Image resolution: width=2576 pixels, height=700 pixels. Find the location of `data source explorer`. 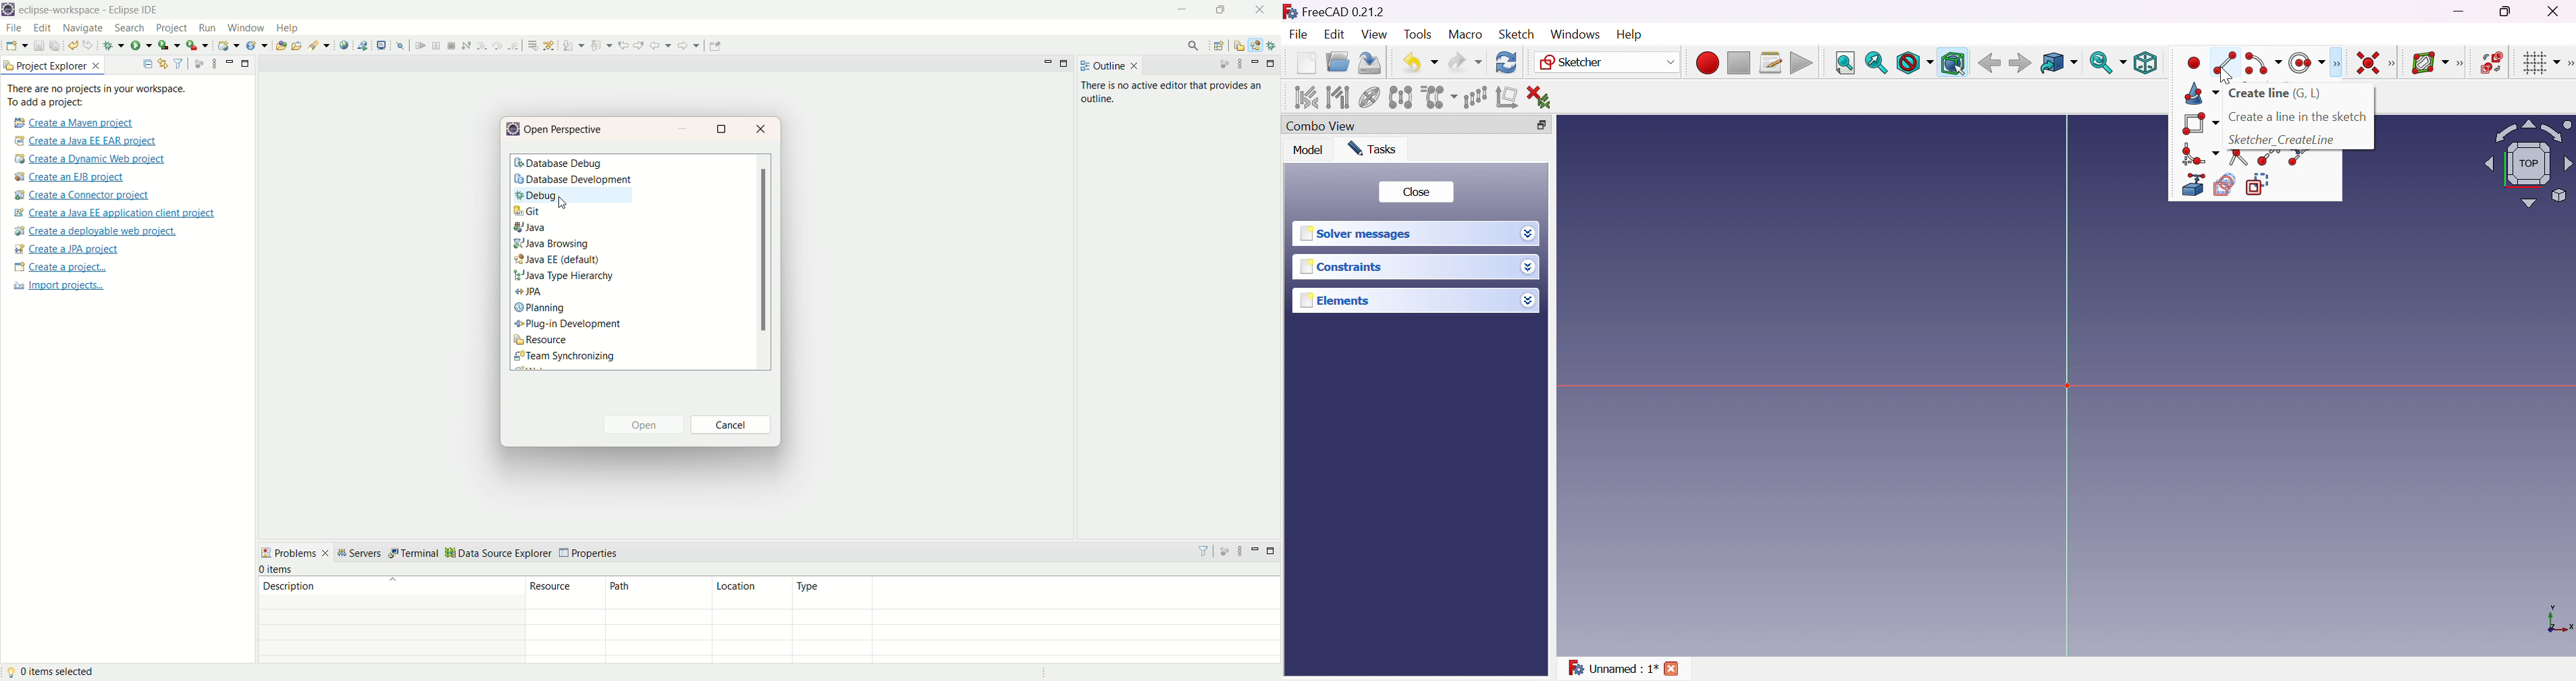

data source explorer is located at coordinates (500, 552).